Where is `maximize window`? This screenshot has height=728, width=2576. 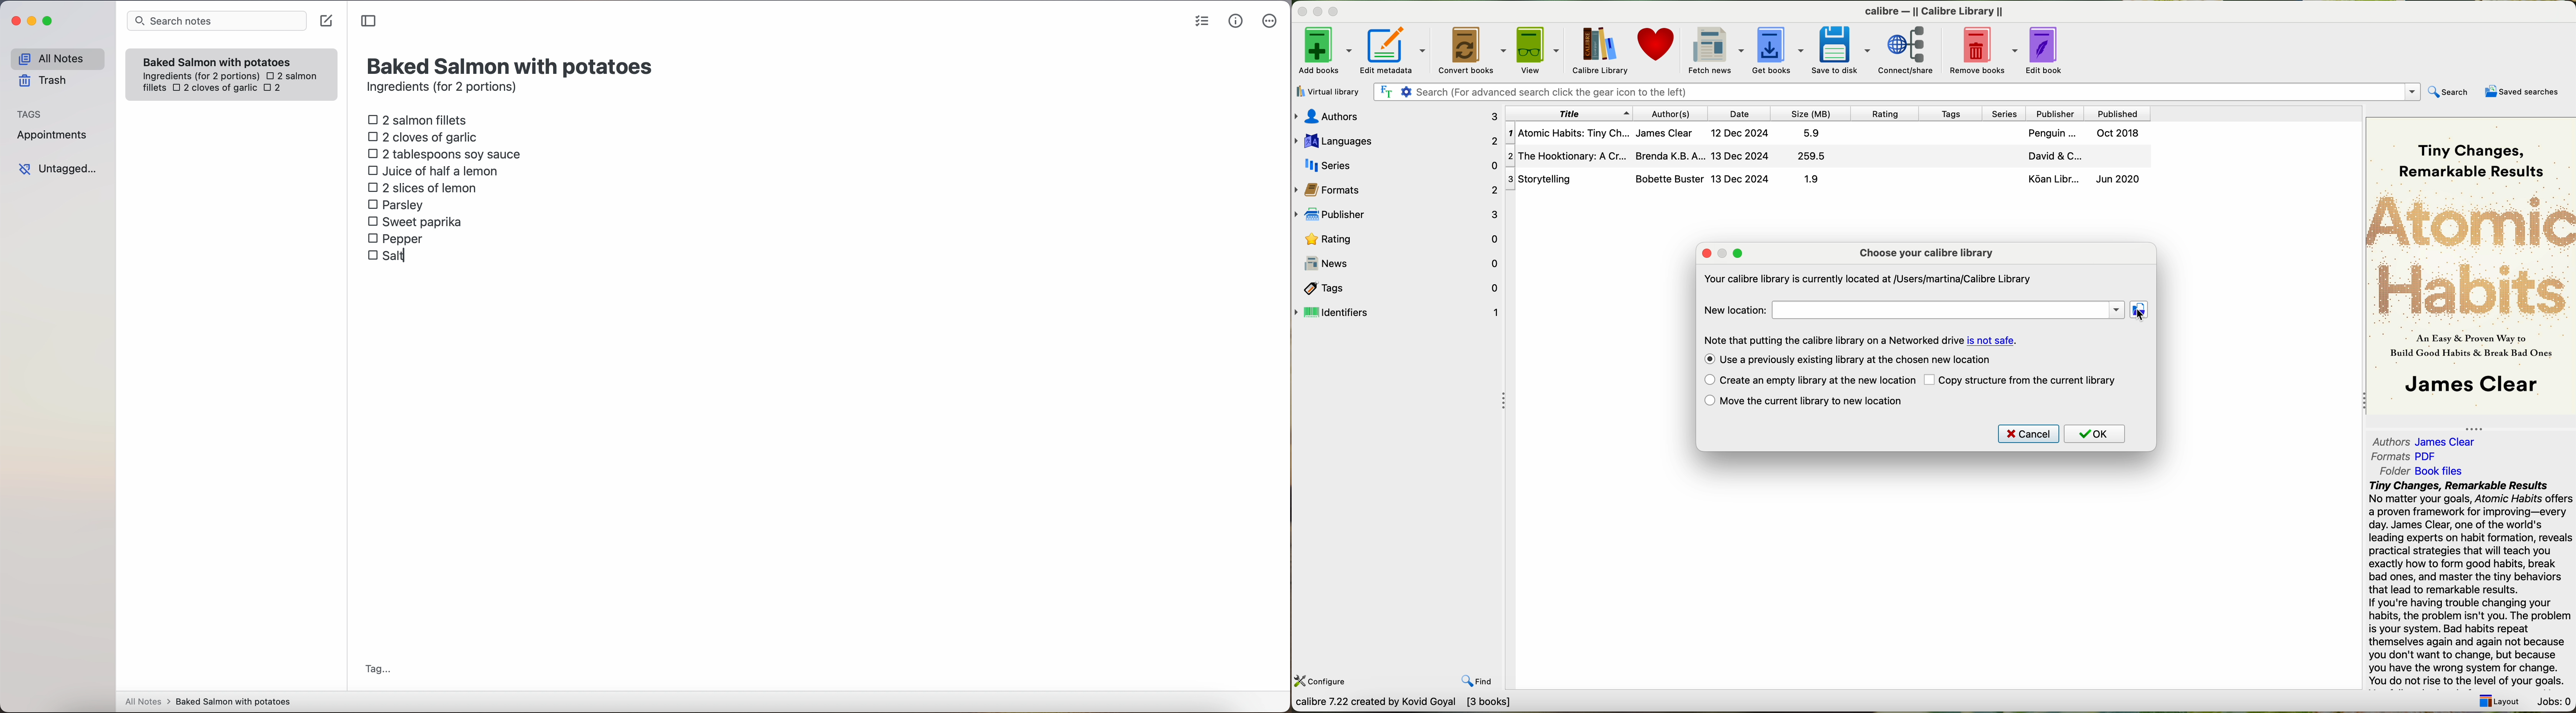 maximize window is located at coordinates (1337, 13).